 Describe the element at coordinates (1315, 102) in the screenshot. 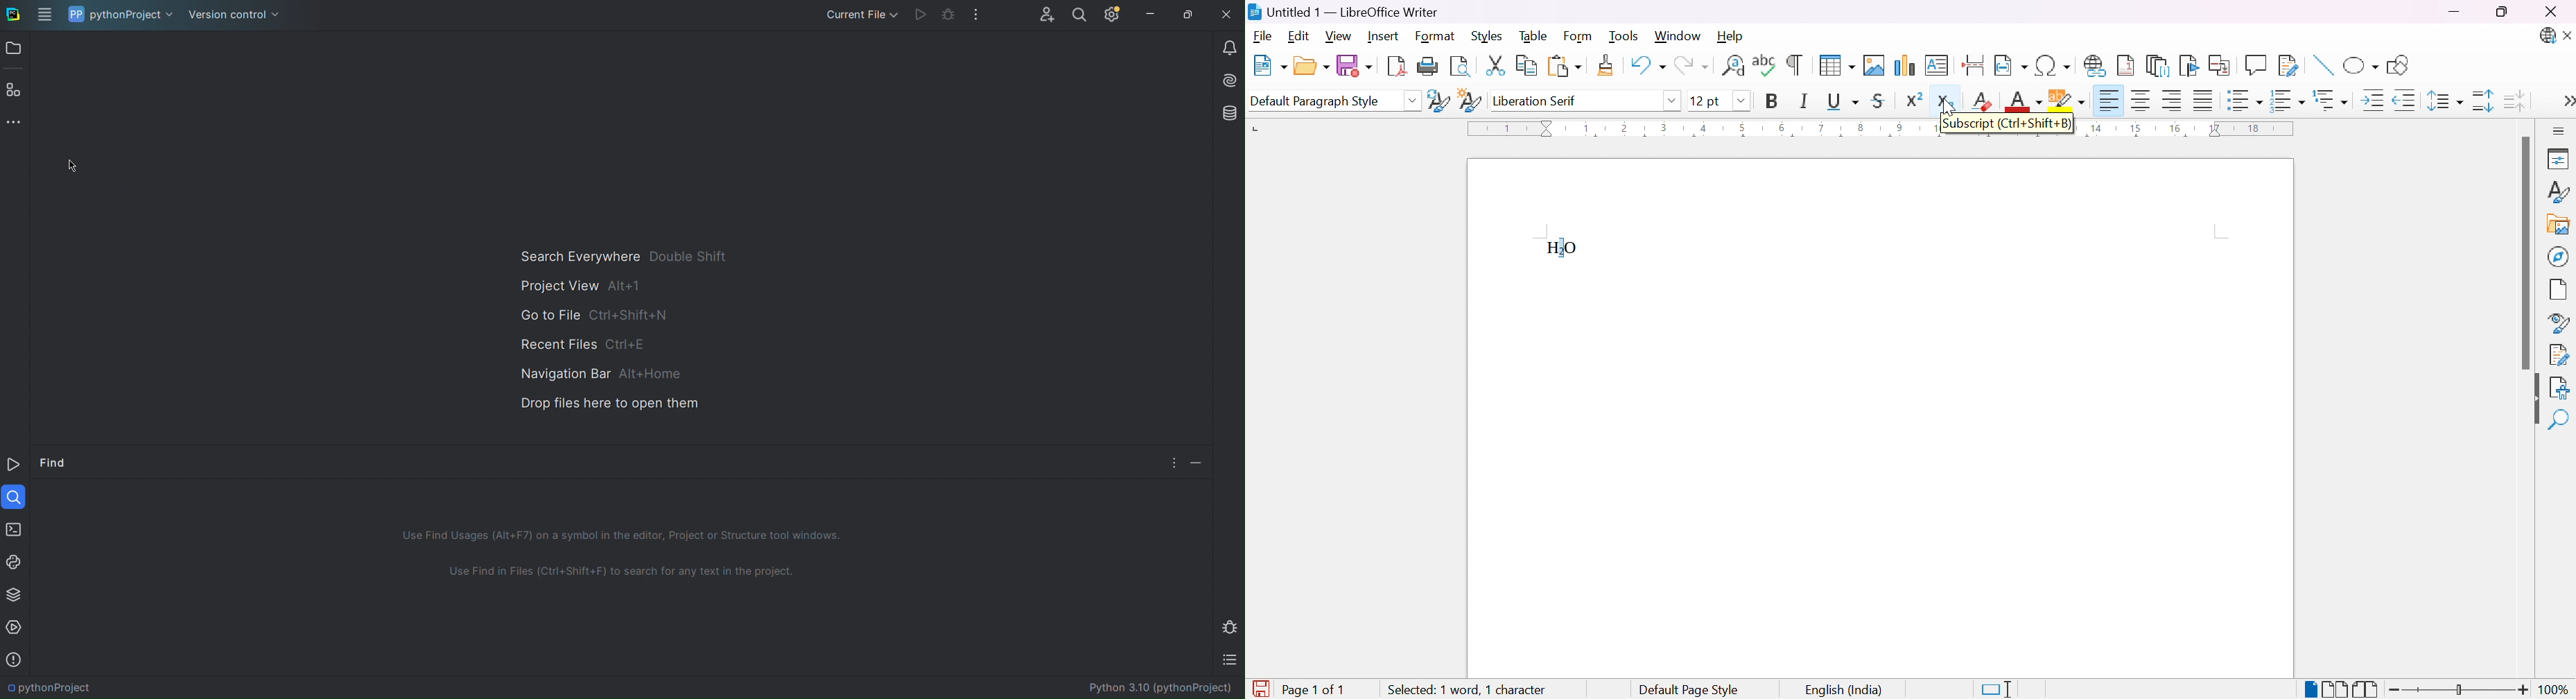

I see `Default paragraph style` at that location.